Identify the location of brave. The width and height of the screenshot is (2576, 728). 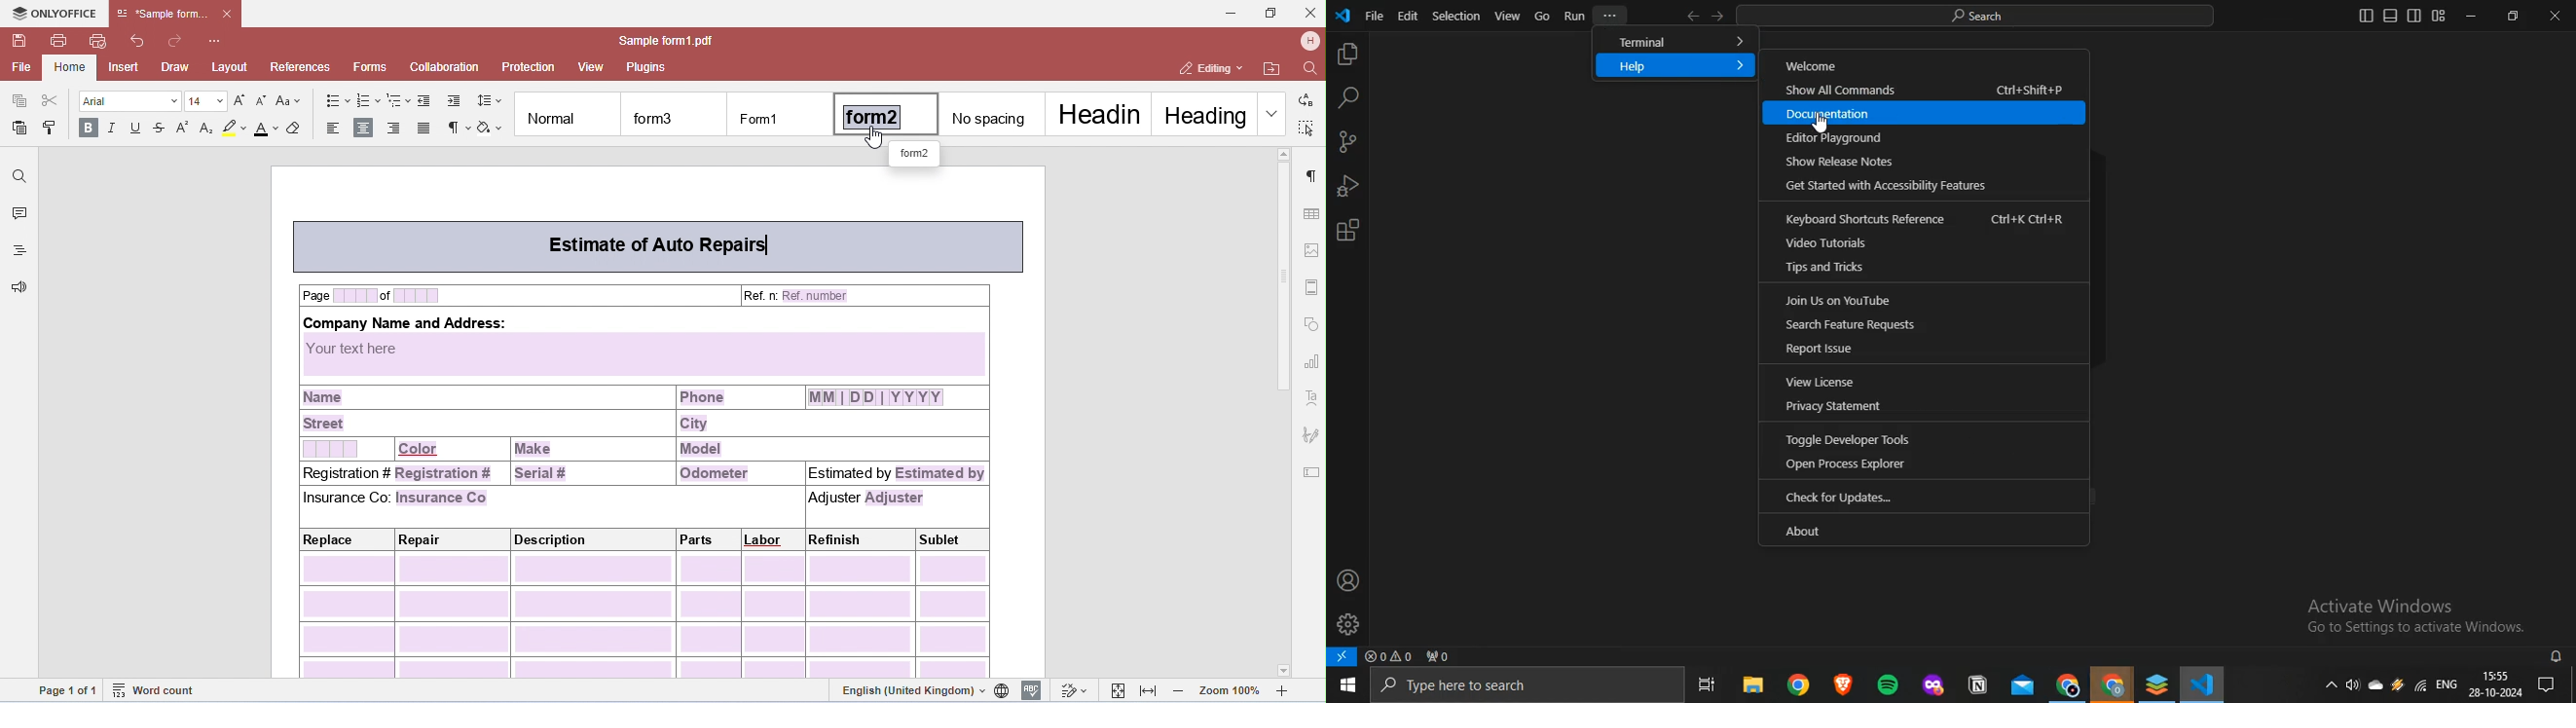
(1840, 685).